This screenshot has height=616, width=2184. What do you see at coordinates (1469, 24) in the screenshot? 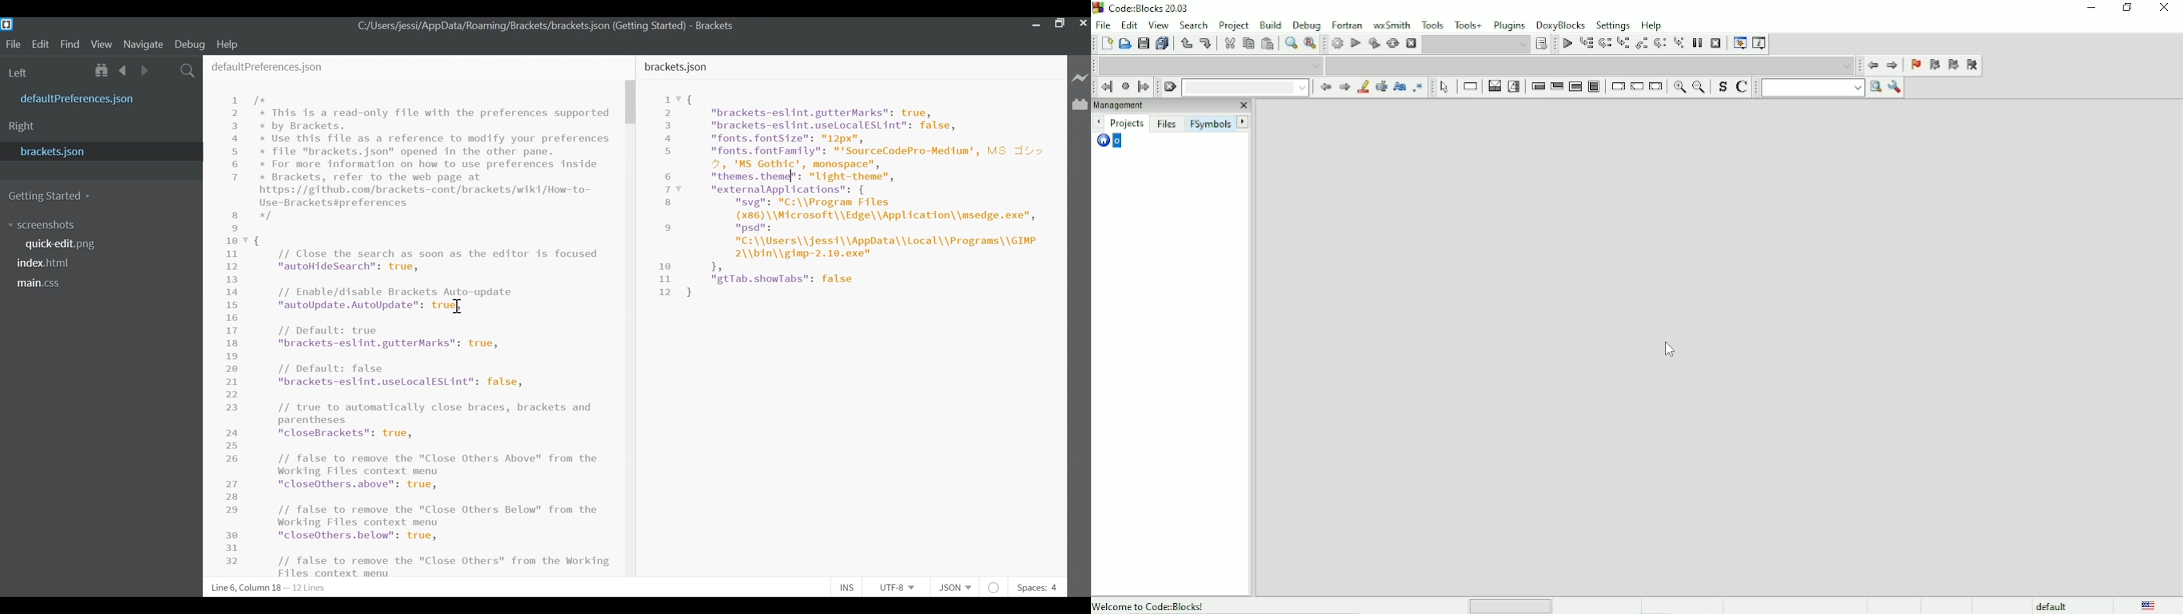
I see `Tools+` at bounding box center [1469, 24].